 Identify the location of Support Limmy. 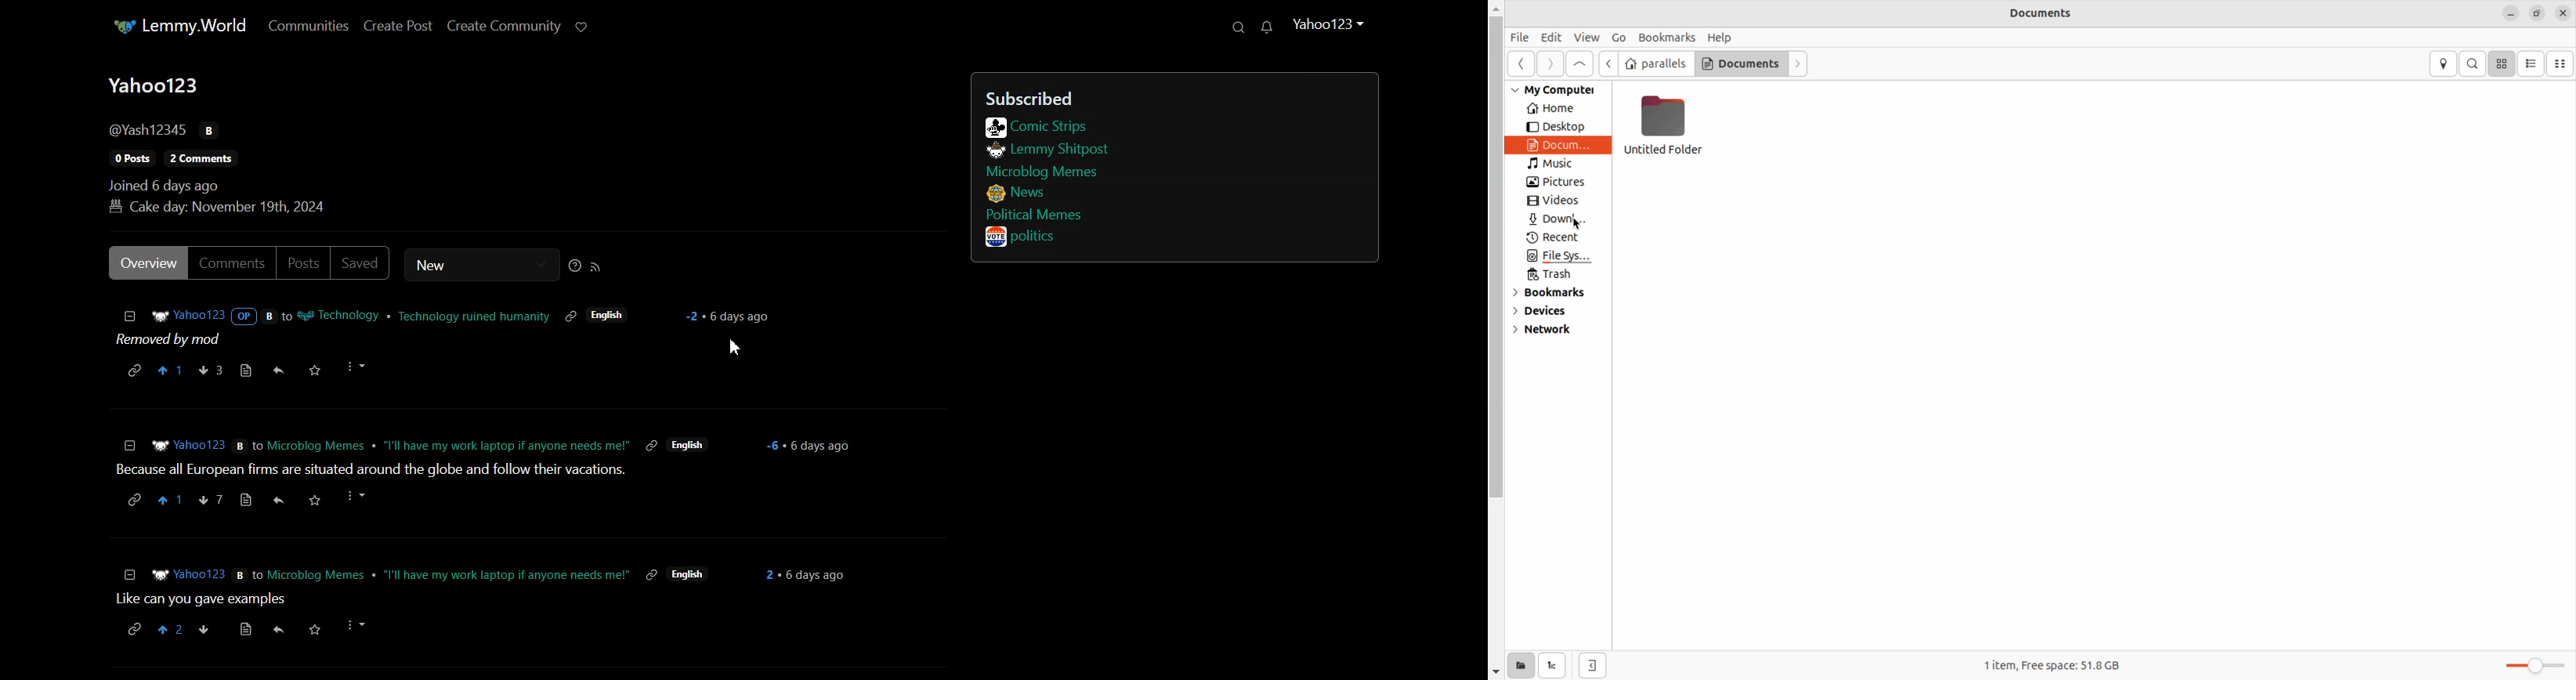
(584, 27).